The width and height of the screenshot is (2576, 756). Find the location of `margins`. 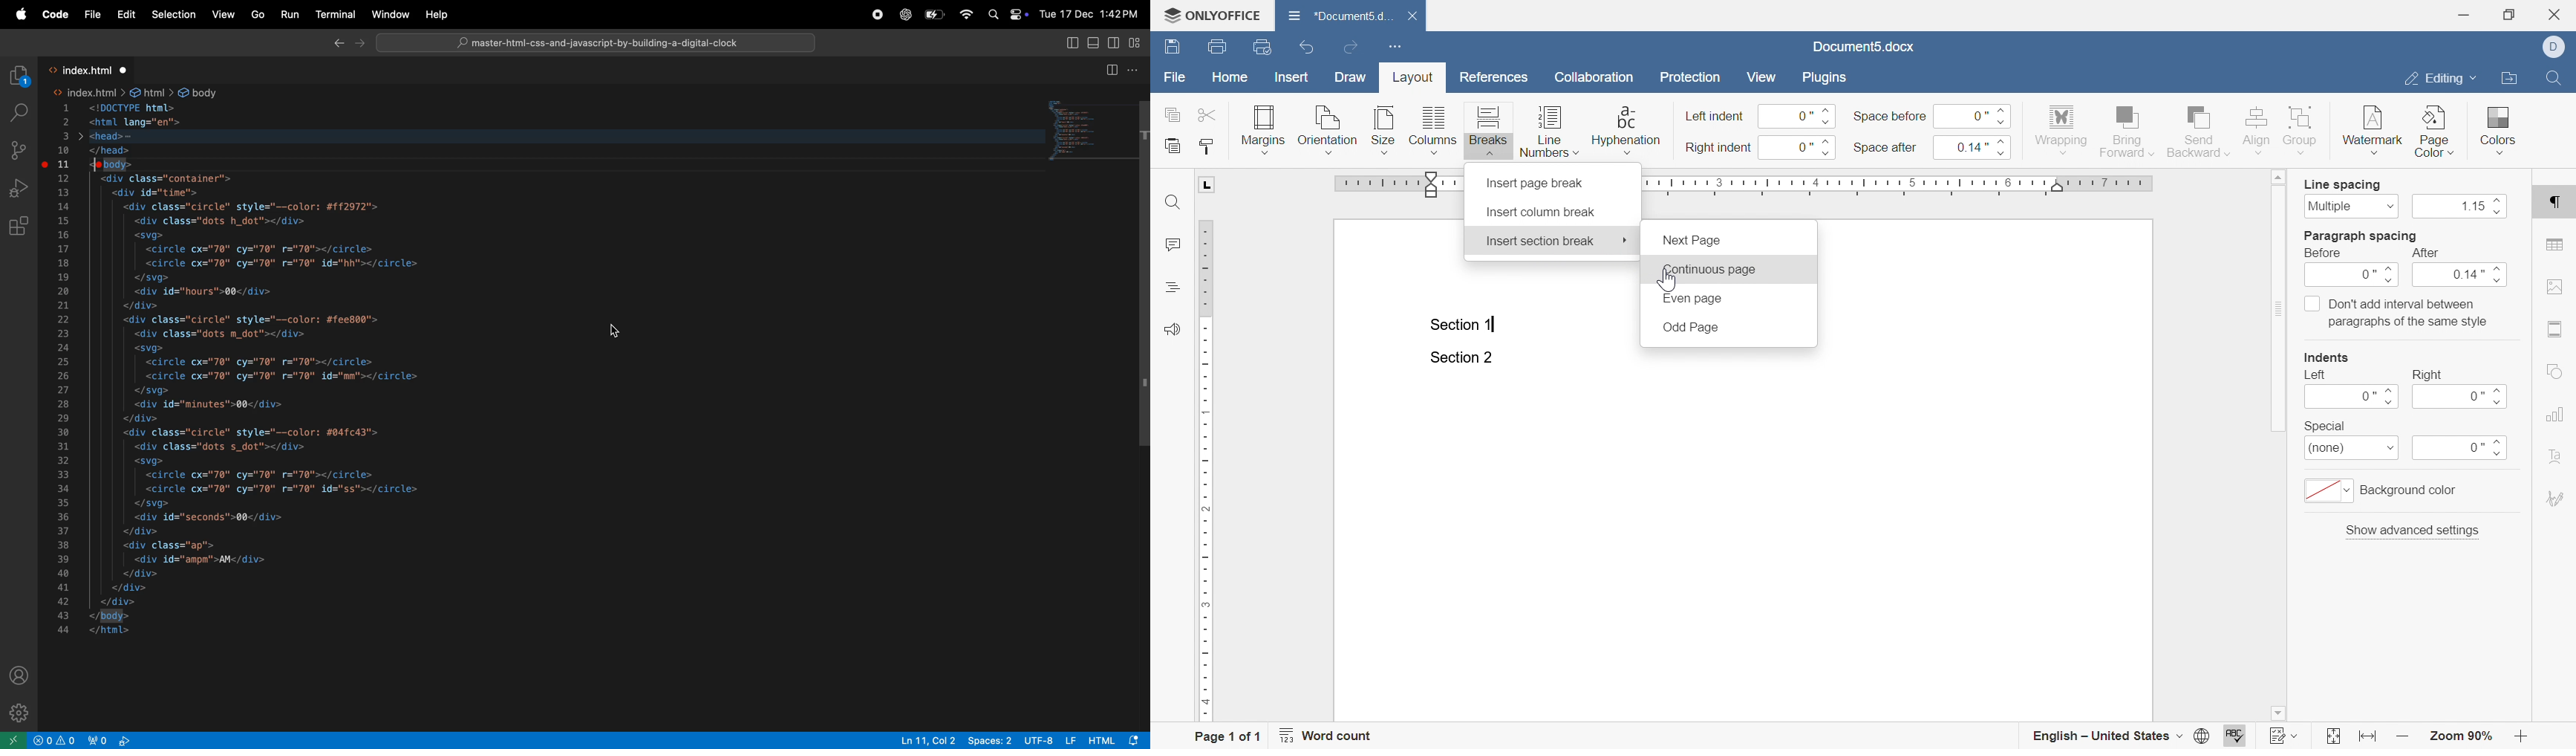

margins is located at coordinates (1264, 129).